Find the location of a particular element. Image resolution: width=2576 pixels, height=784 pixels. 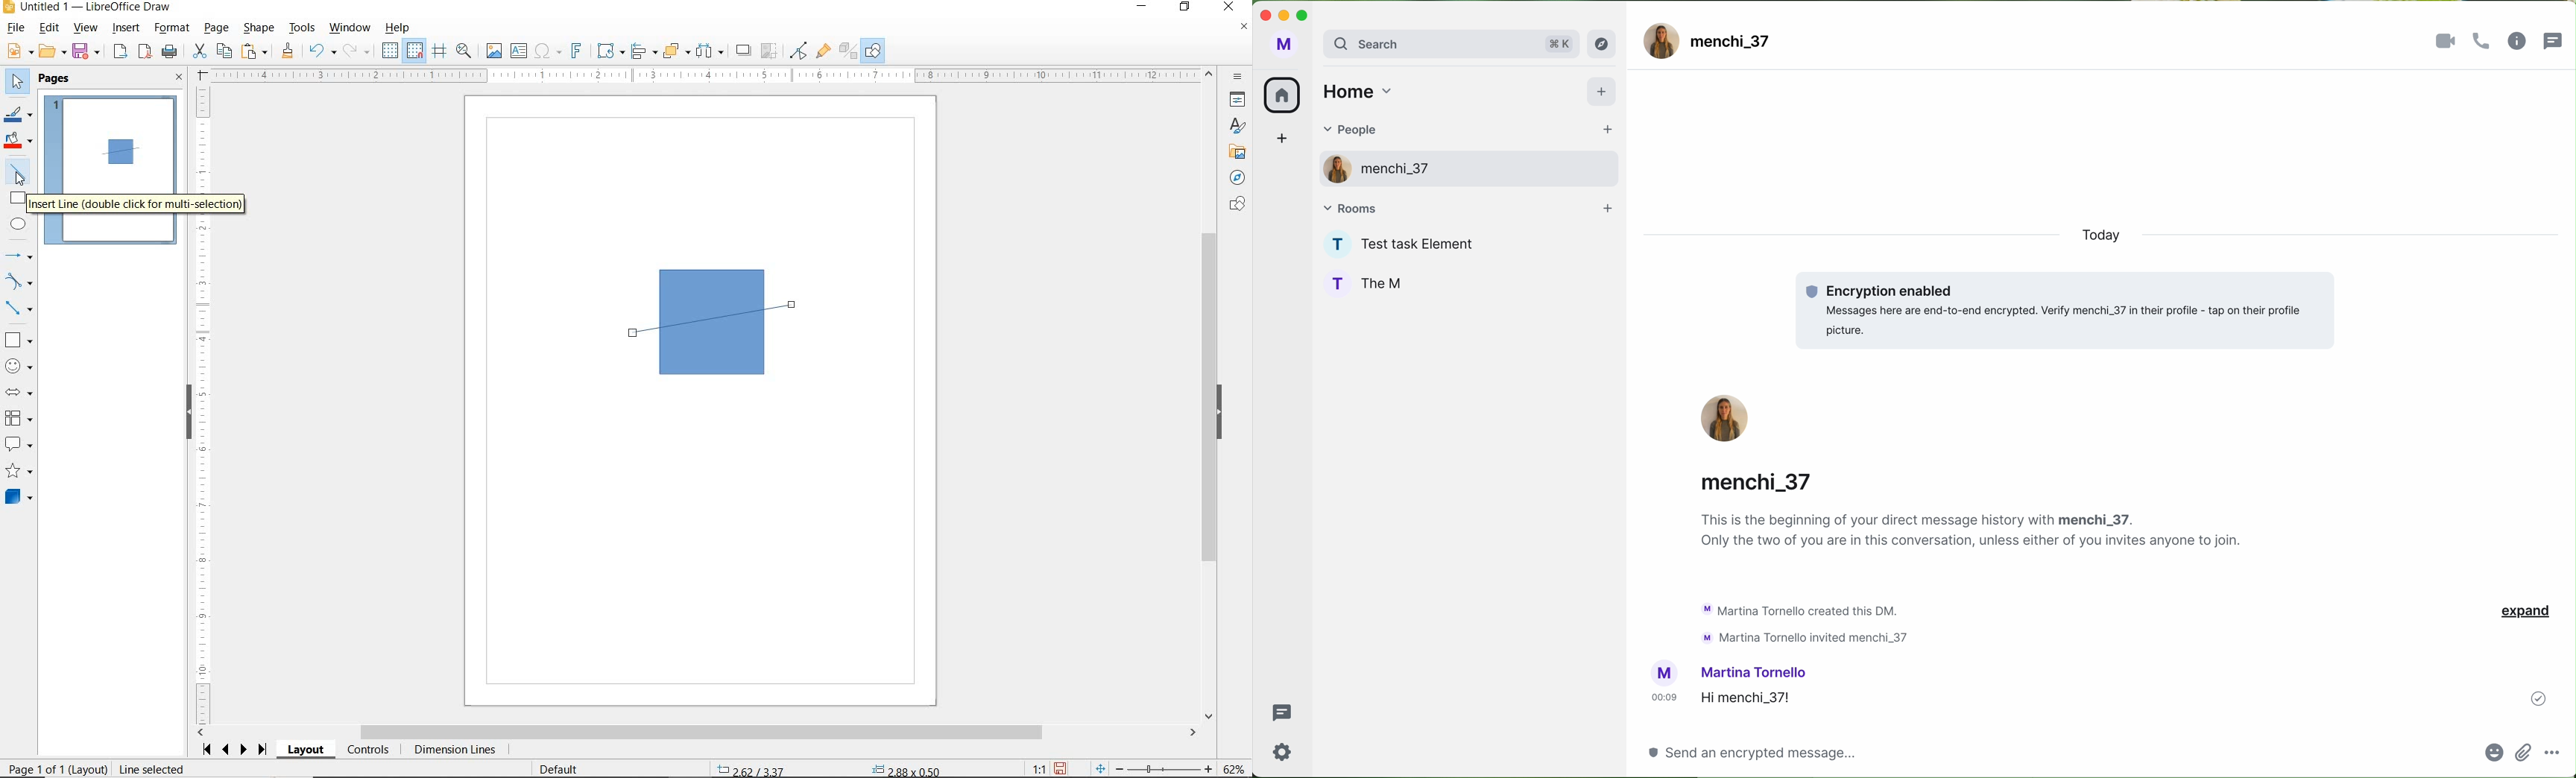

HELP is located at coordinates (401, 28).